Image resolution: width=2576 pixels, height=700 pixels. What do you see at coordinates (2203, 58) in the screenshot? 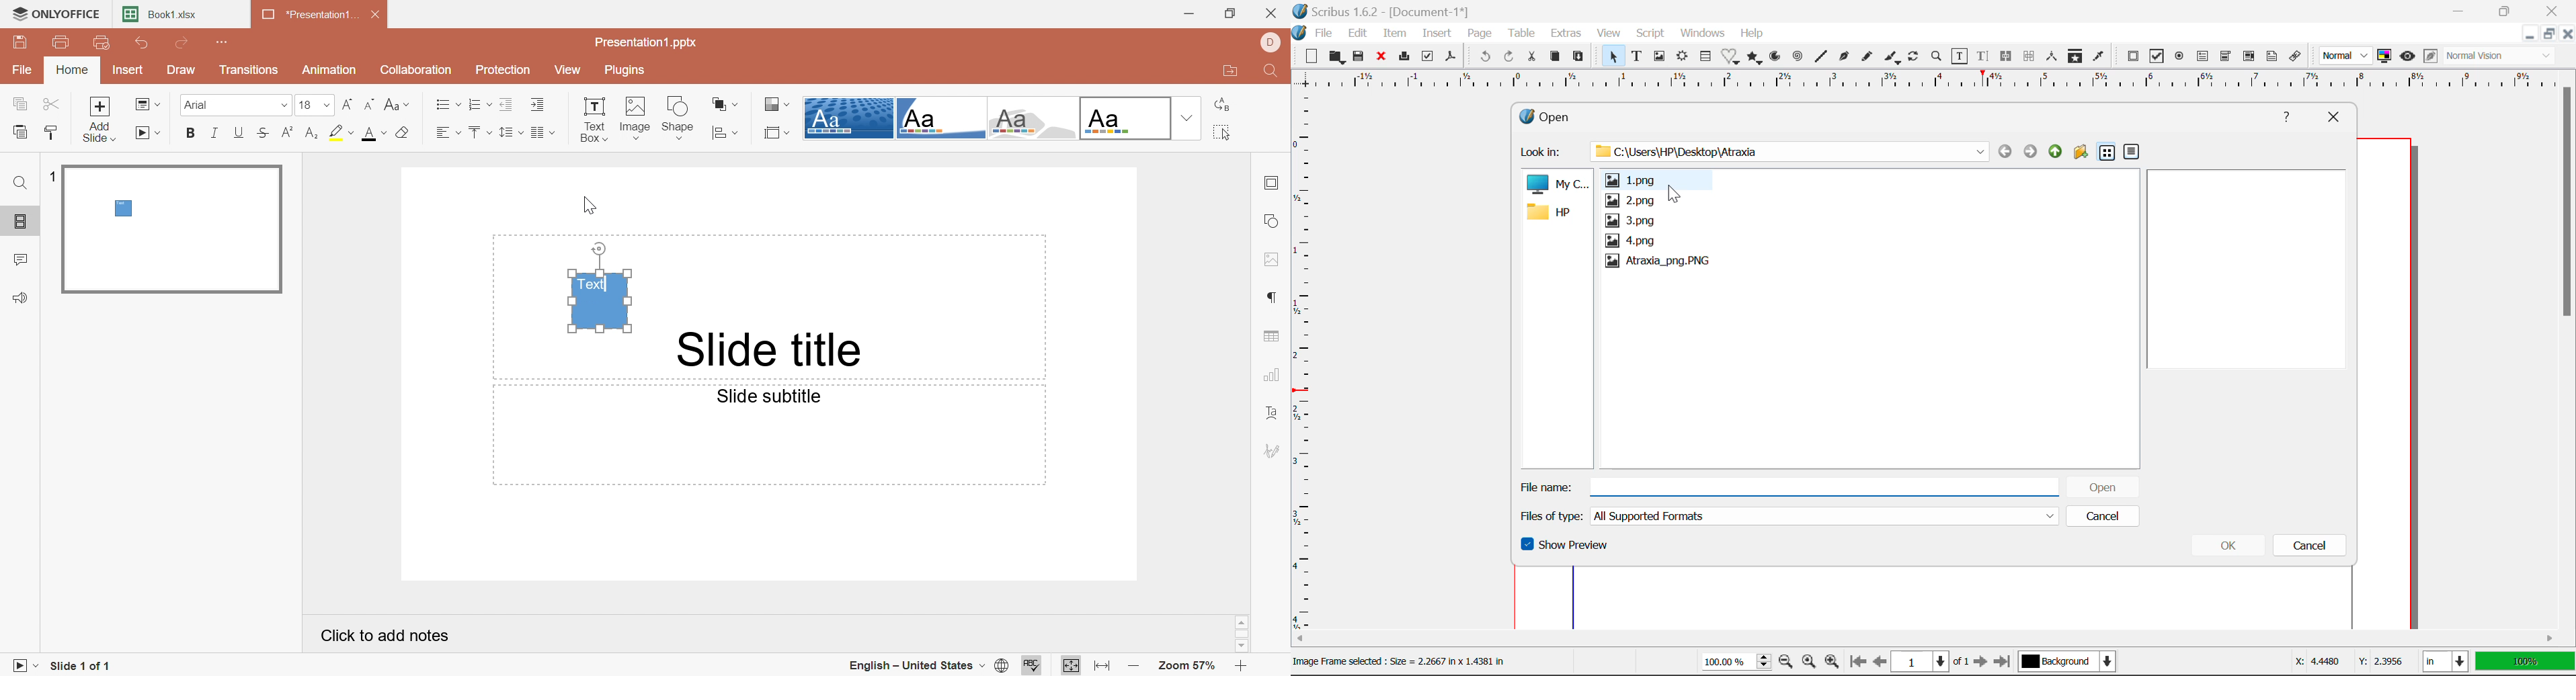
I see `Pdf Text Field` at bounding box center [2203, 58].